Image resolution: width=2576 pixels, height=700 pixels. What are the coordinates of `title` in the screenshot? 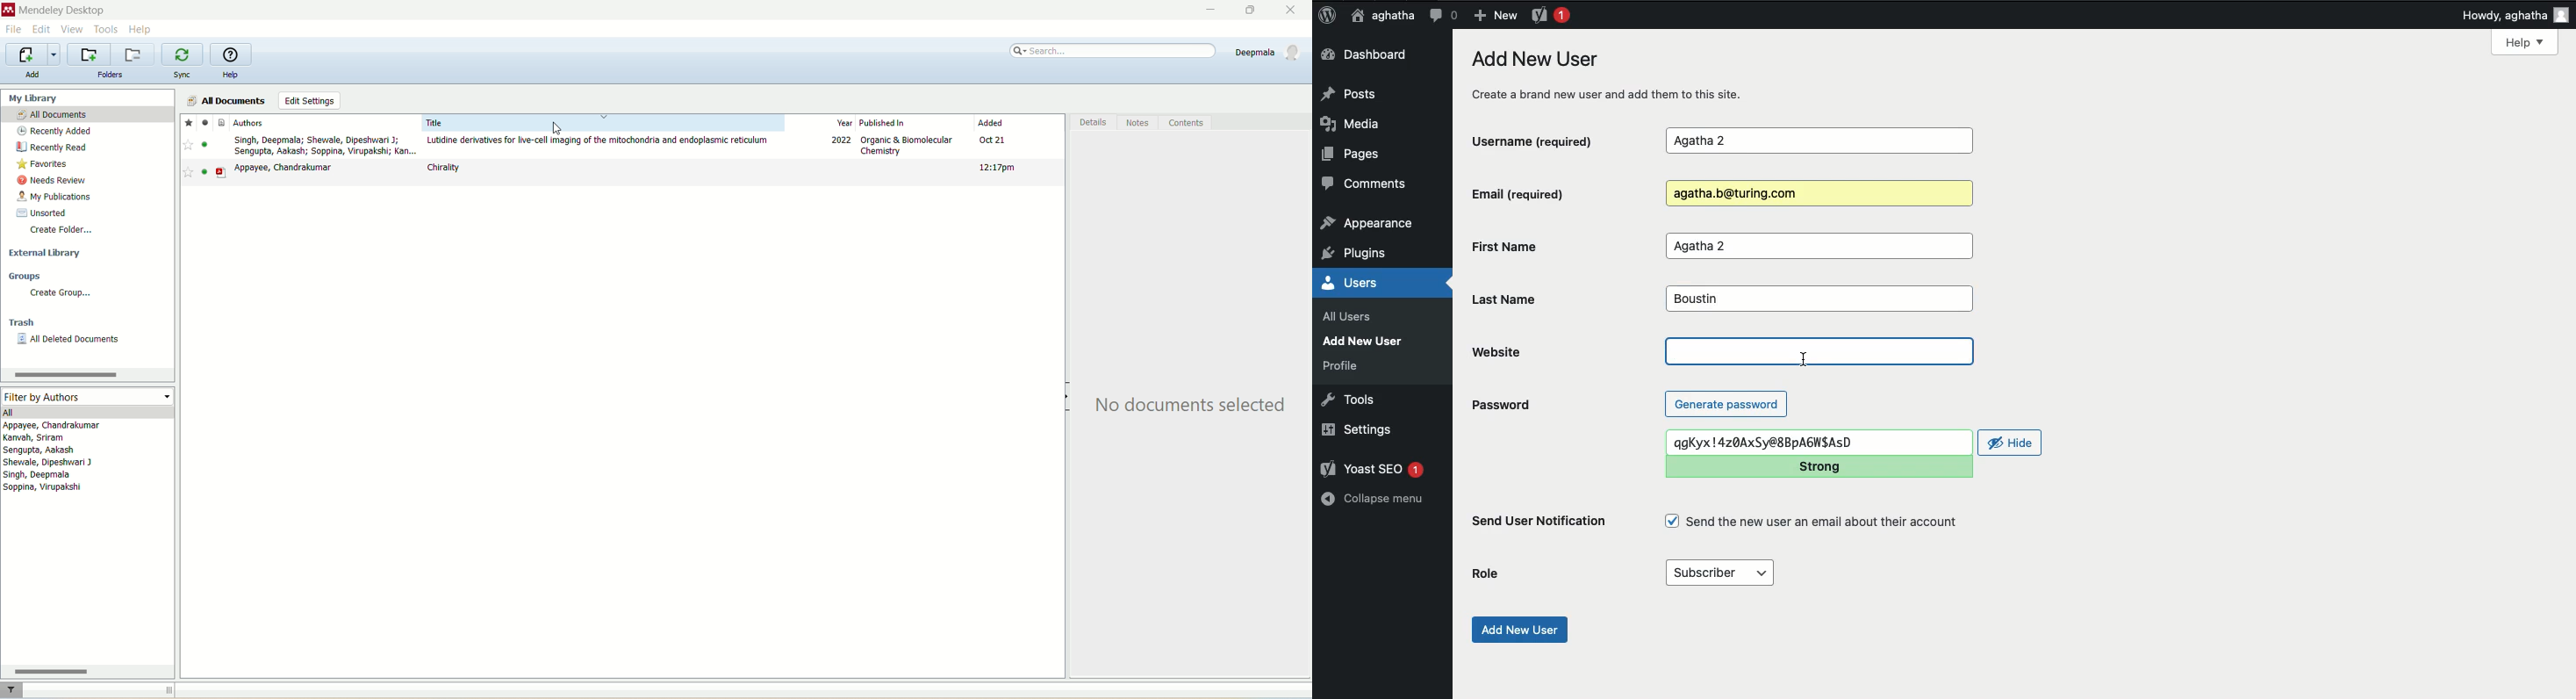 It's located at (602, 122).